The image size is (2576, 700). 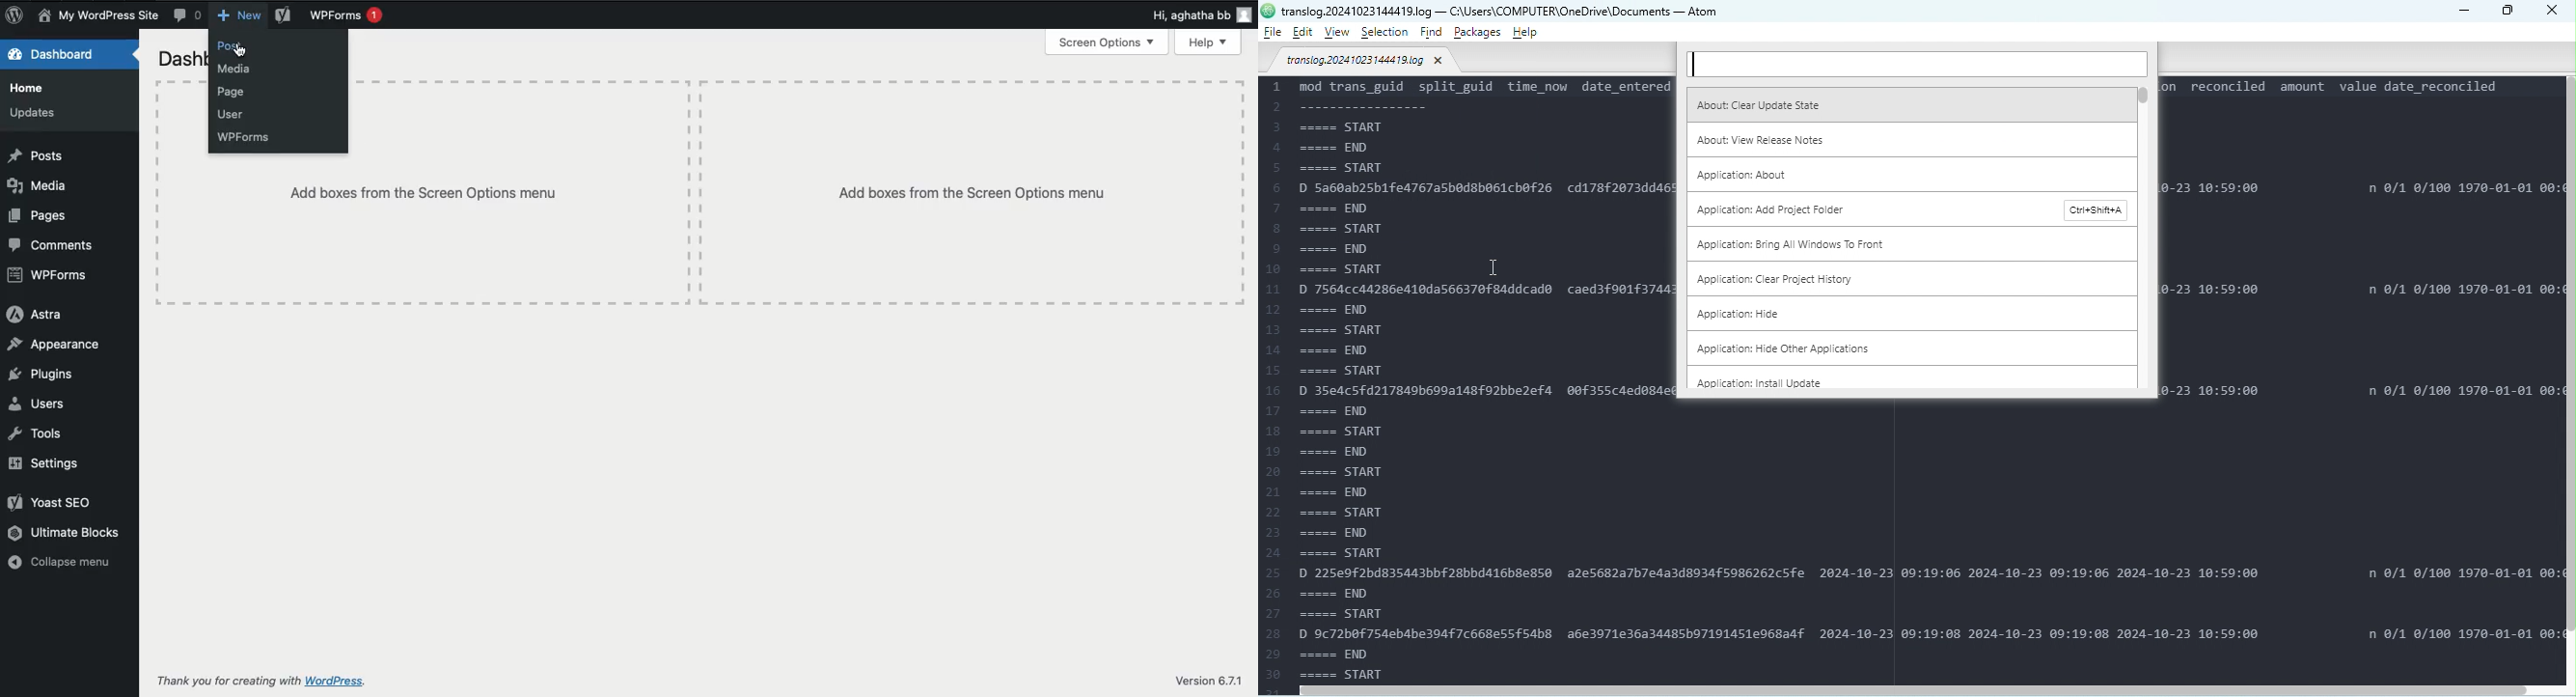 What do you see at coordinates (48, 277) in the screenshot?
I see `WPForms` at bounding box center [48, 277].